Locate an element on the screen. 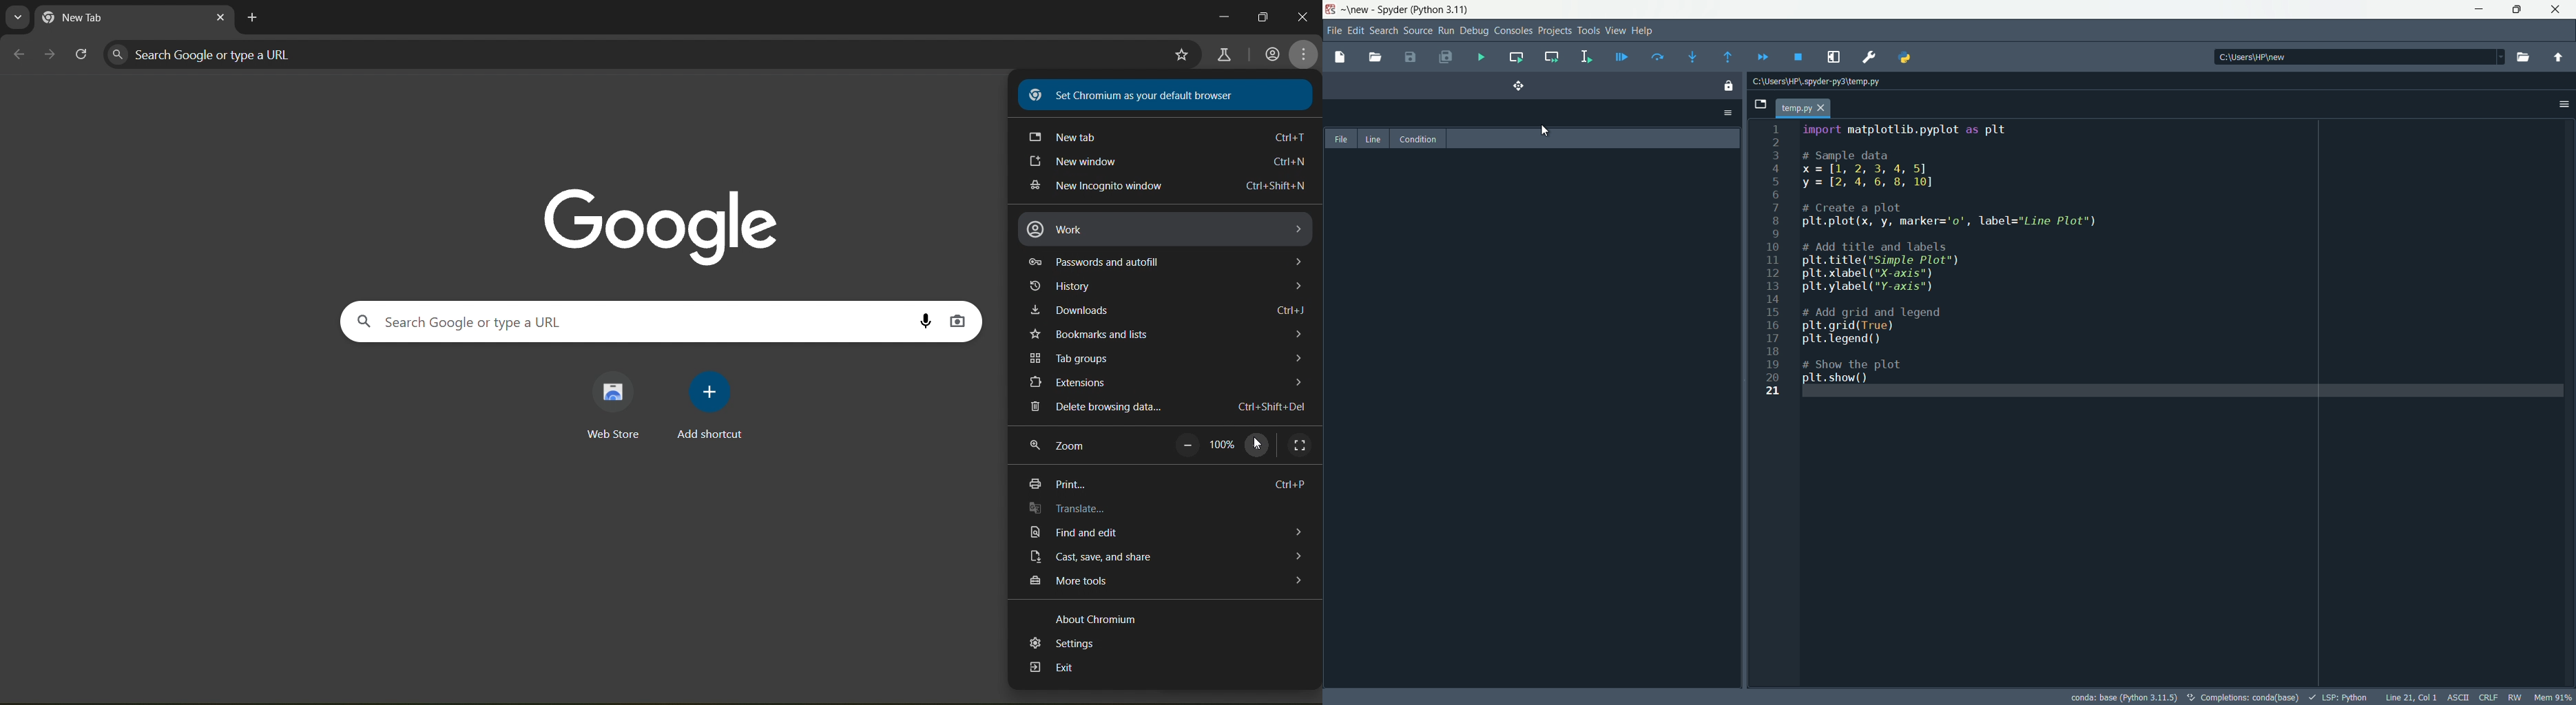  settings is located at coordinates (1061, 644).